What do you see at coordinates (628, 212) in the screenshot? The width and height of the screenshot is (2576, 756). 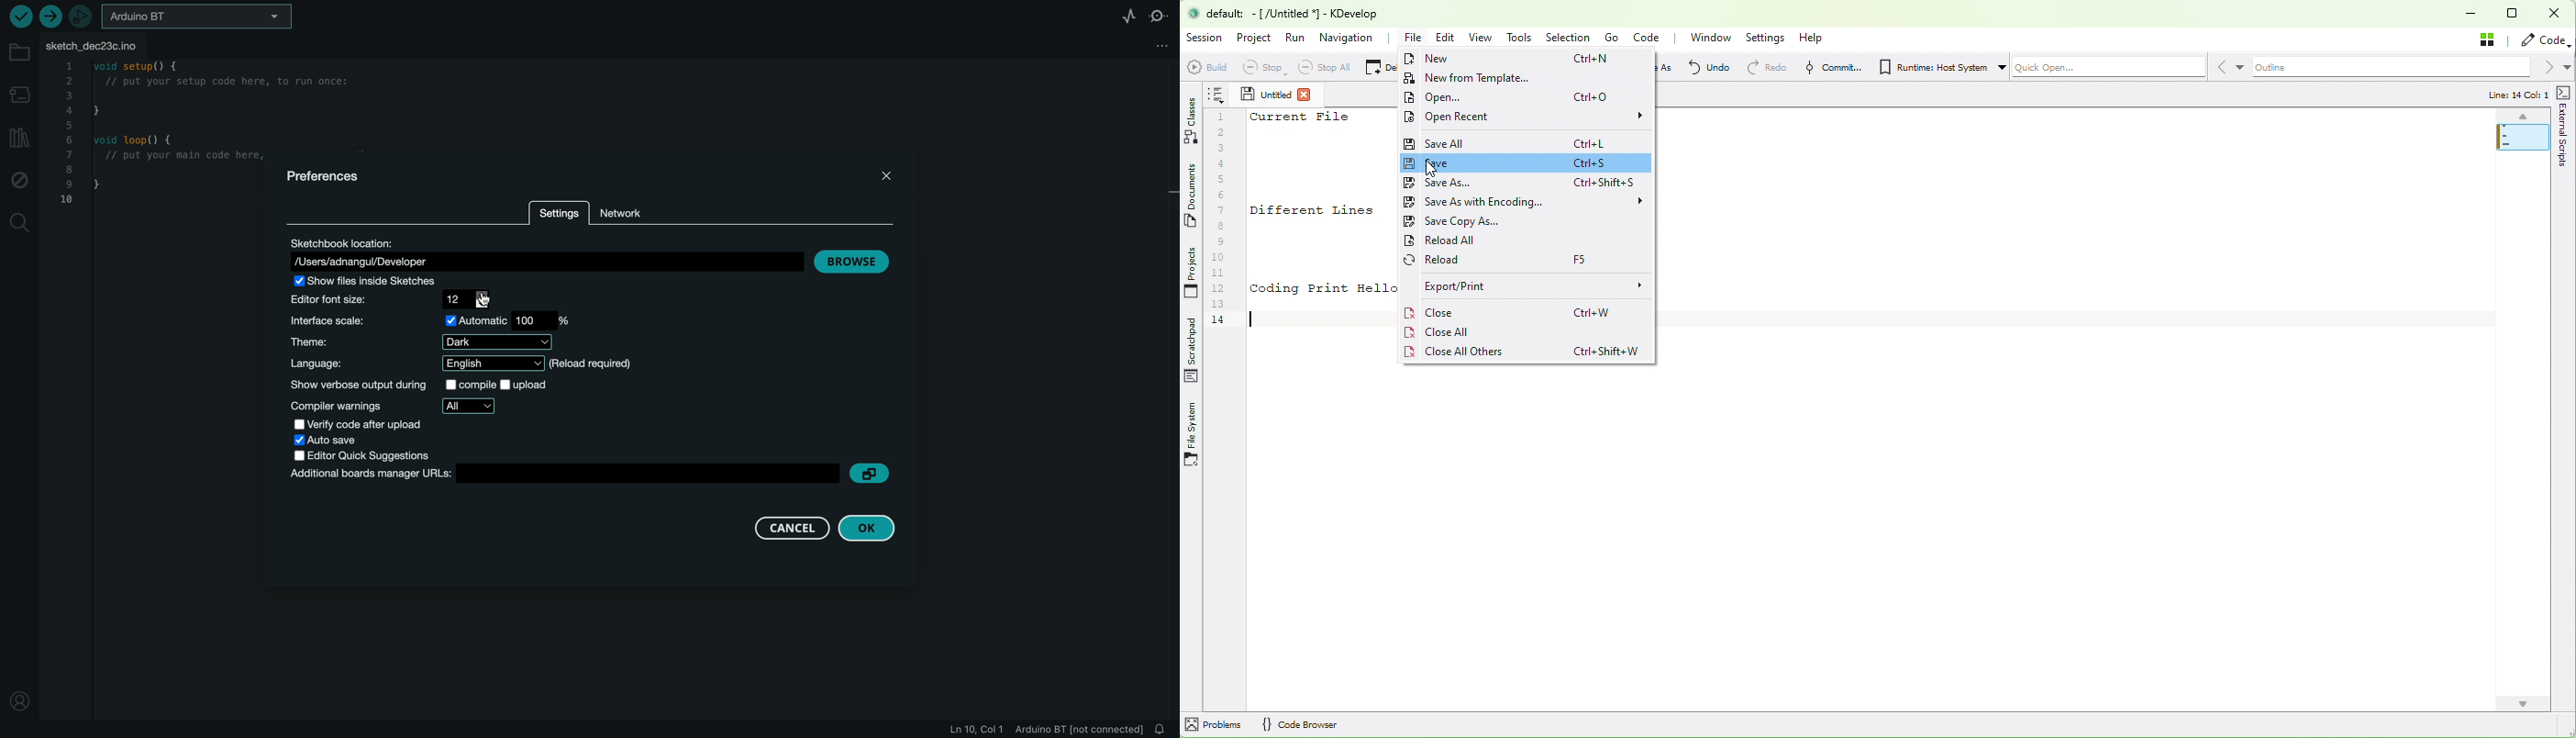 I see `network` at bounding box center [628, 212].